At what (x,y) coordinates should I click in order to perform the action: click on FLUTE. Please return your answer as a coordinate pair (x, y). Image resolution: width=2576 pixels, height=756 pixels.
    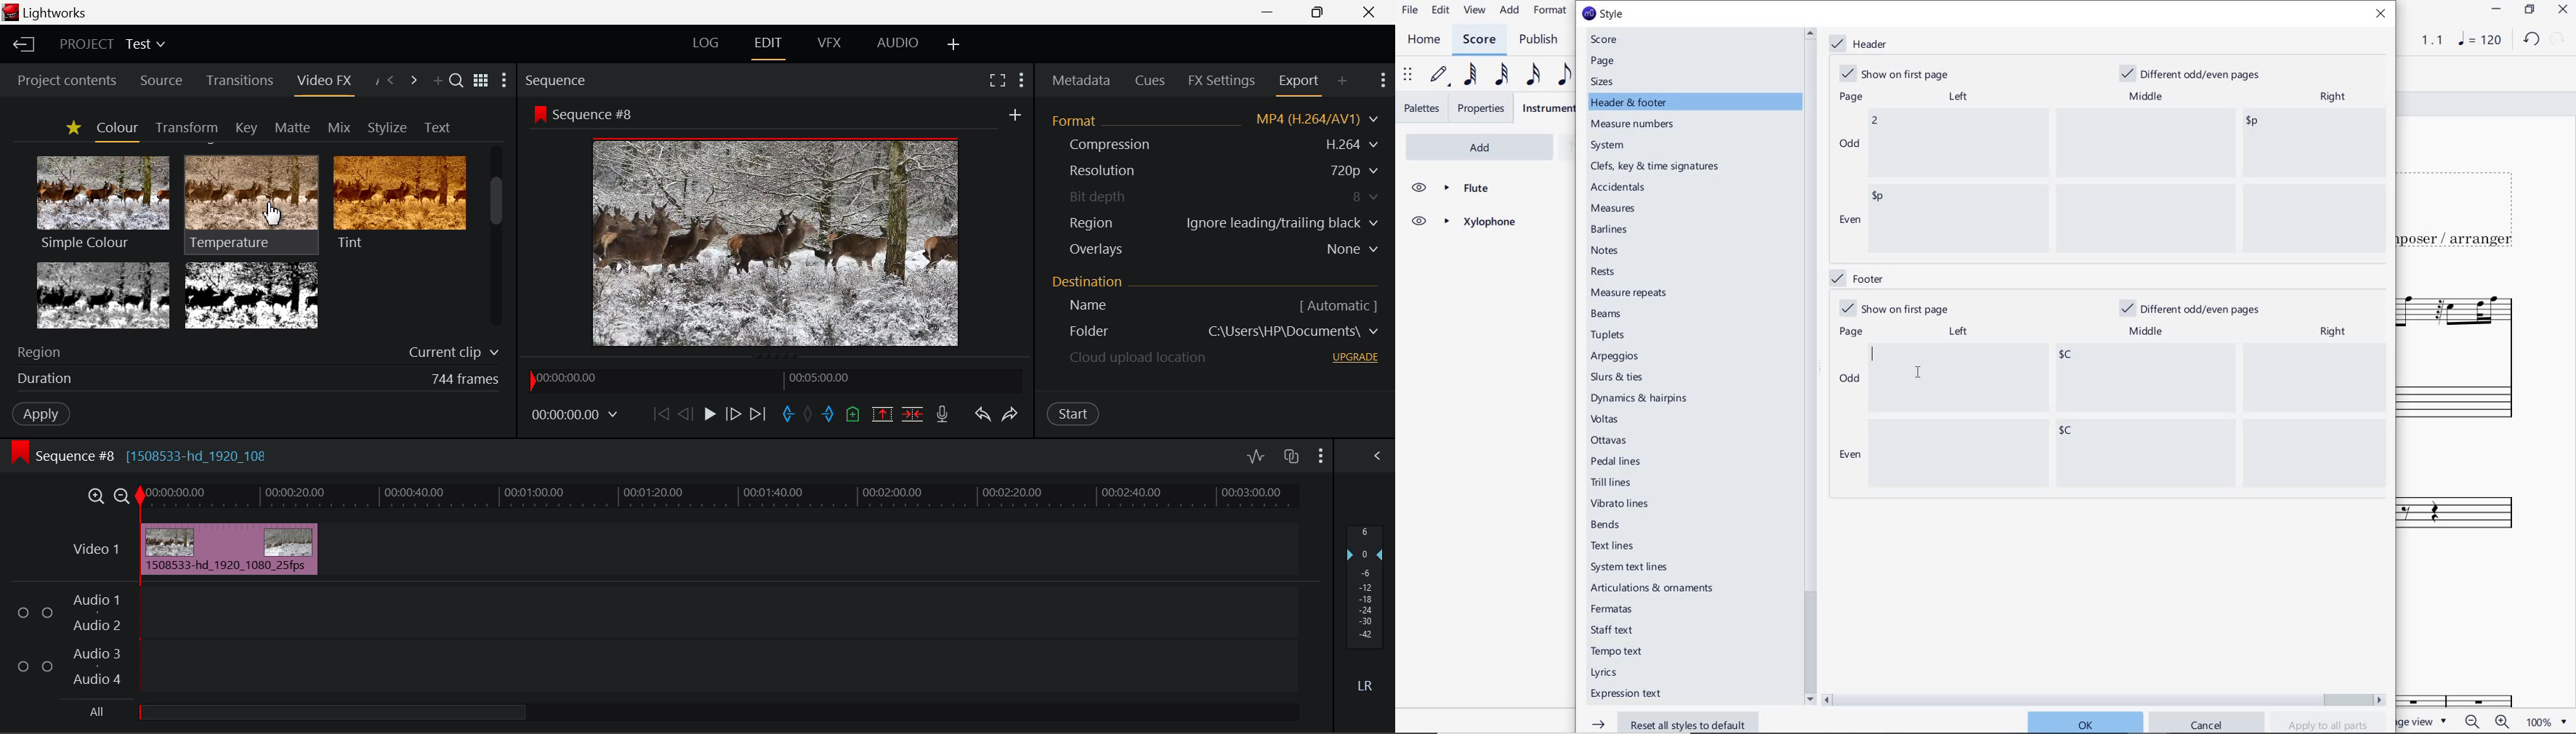
    Looking at the image, I should click on (2461, 354).